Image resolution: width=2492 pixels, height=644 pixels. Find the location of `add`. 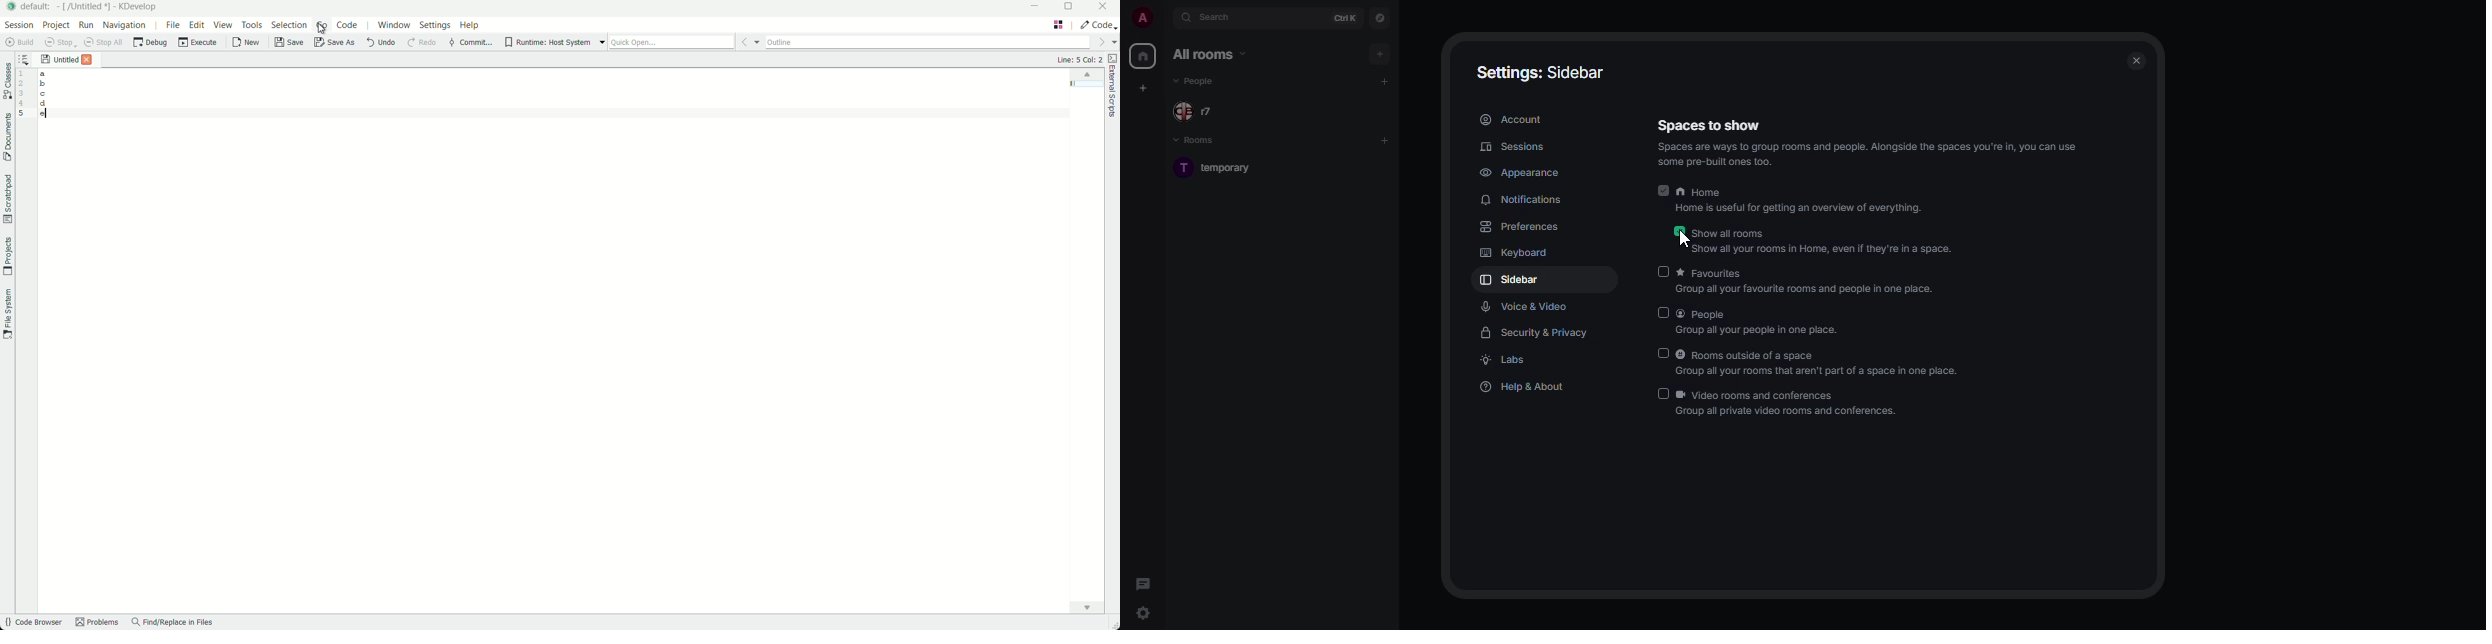

add is located at coordinates (1387, 82).